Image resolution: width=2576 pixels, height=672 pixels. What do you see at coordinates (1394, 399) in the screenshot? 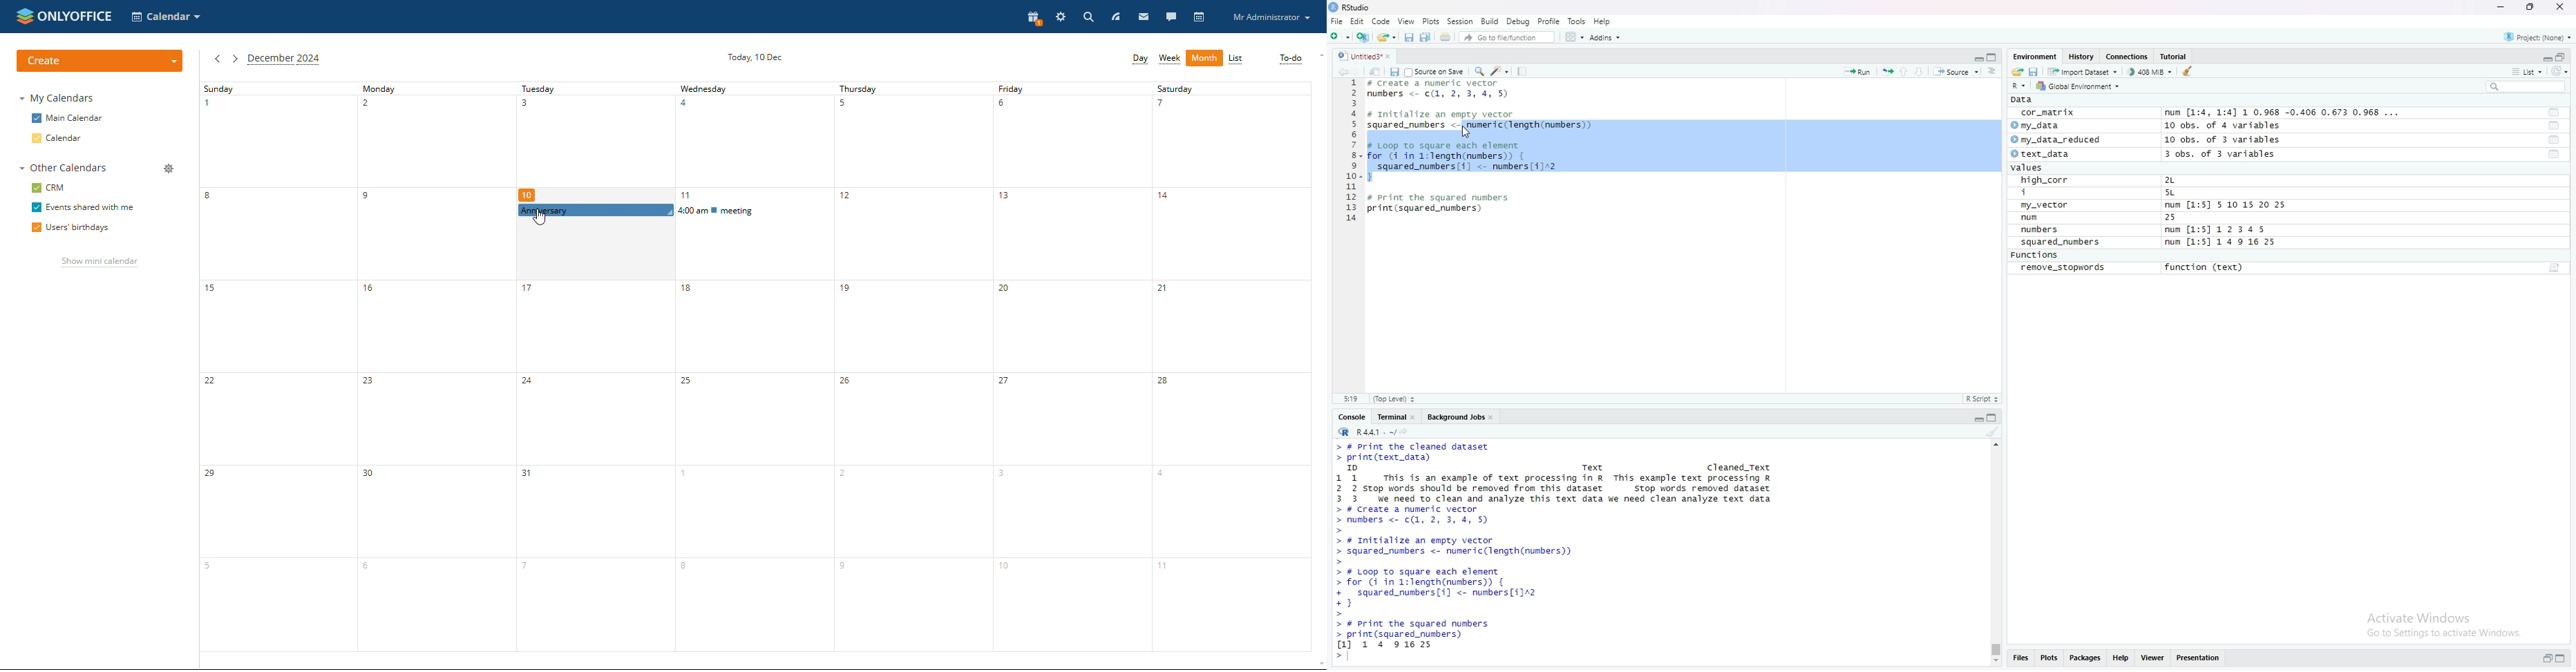
I see `(Top Level)` at bounding box center [1394, 399].